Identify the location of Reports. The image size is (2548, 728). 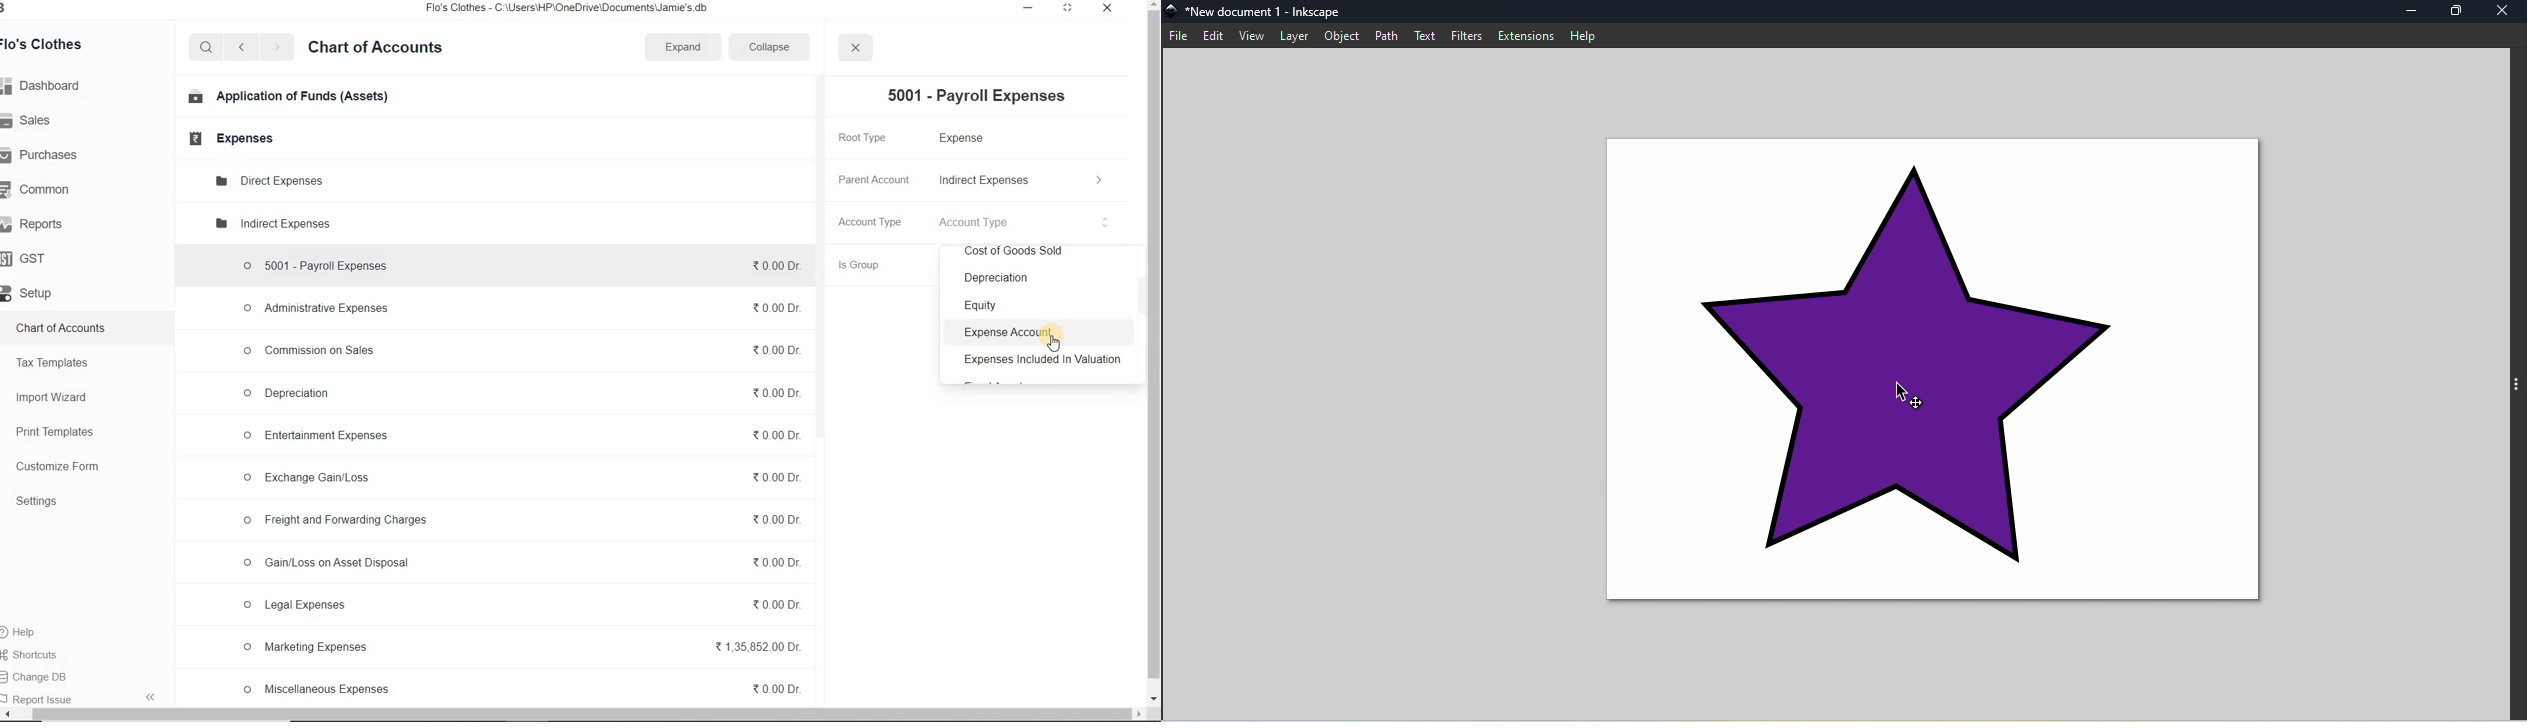
(38, 222).